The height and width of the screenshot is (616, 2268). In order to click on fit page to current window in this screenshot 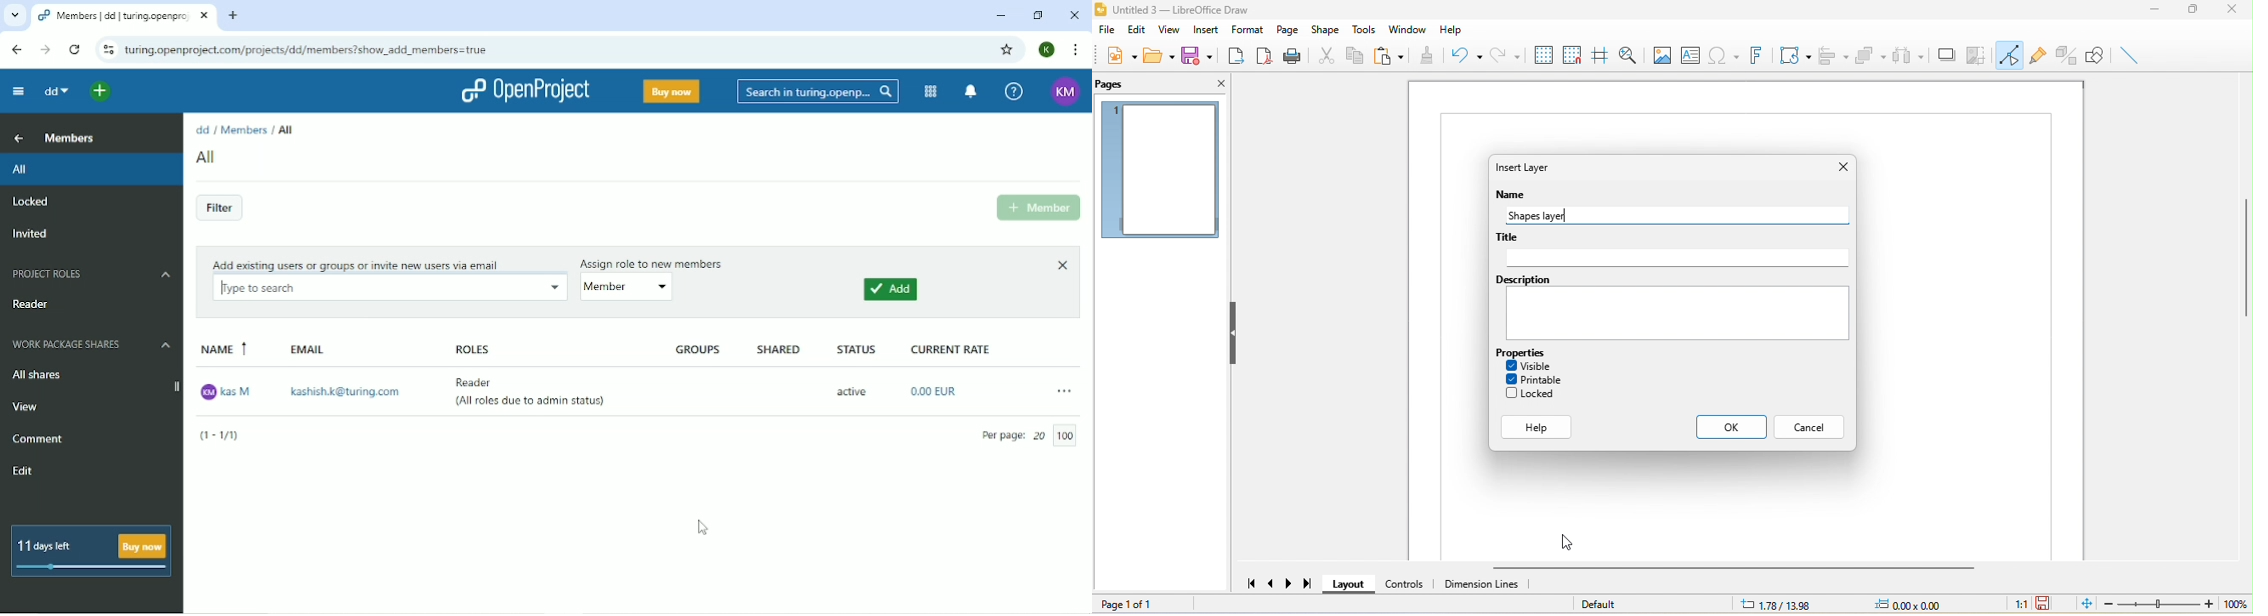, I will do `click(2084, 605)`.